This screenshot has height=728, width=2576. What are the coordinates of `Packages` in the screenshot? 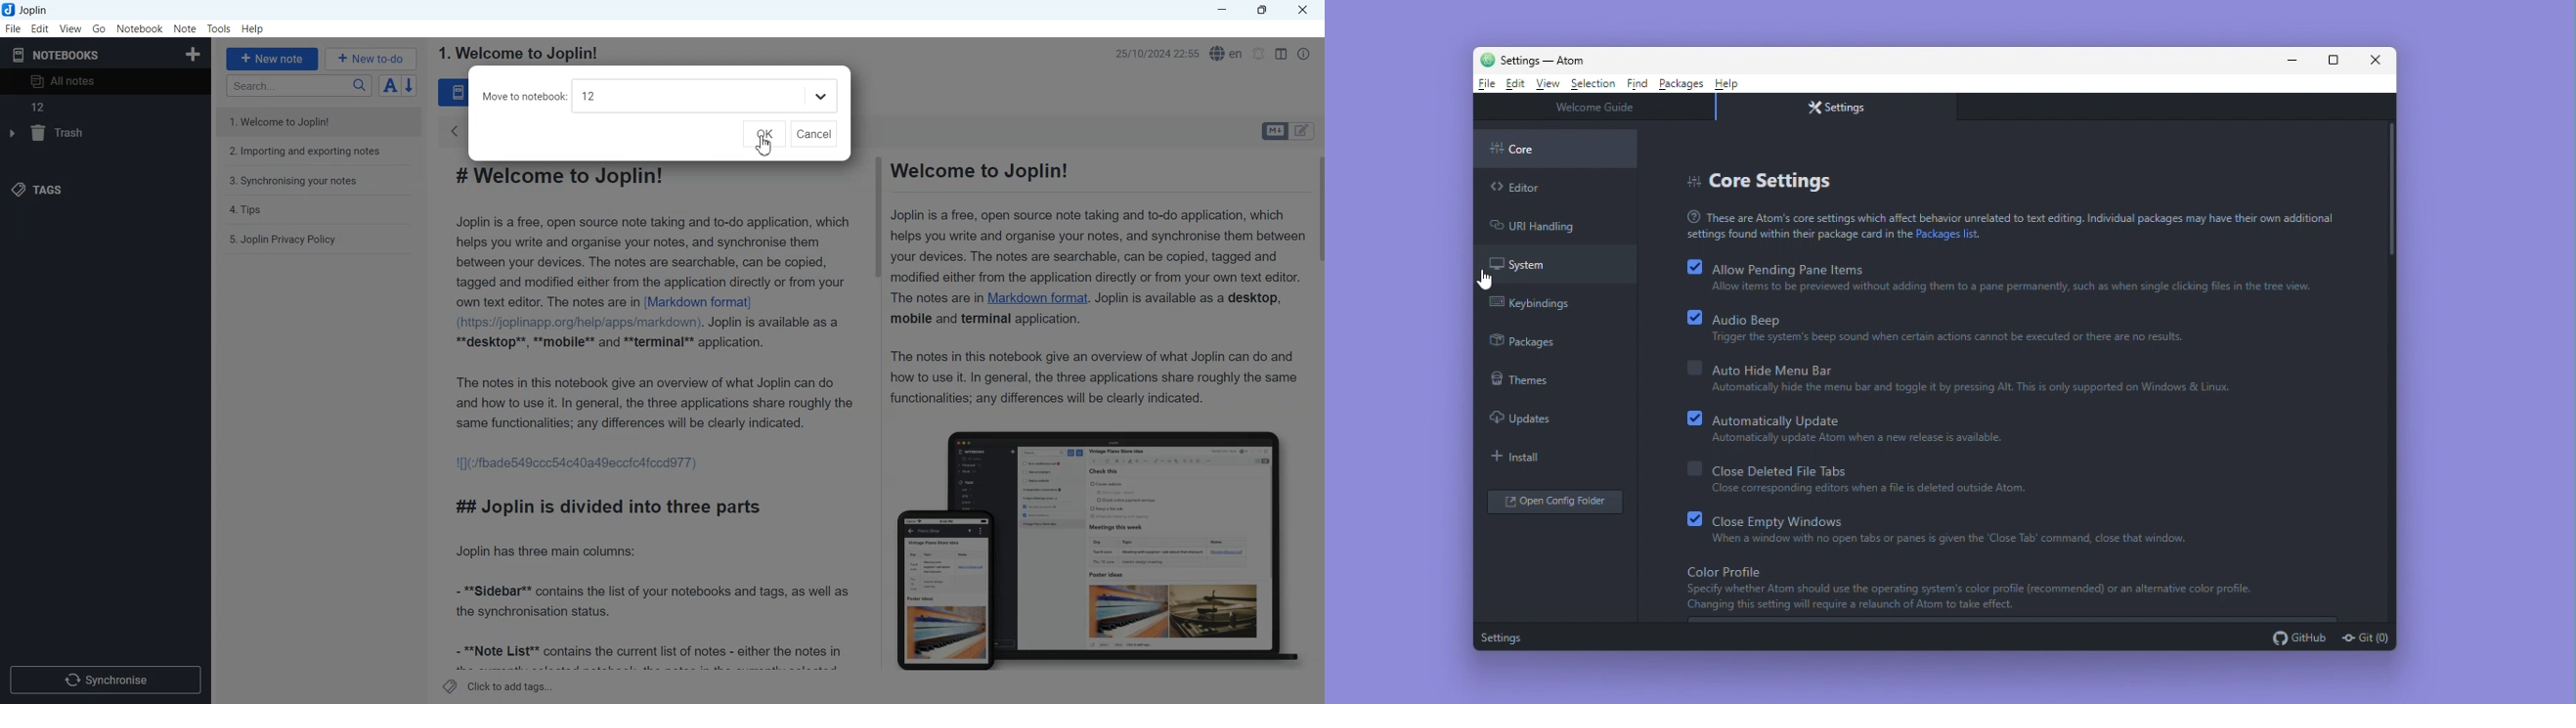 It's located at (1681, 83).